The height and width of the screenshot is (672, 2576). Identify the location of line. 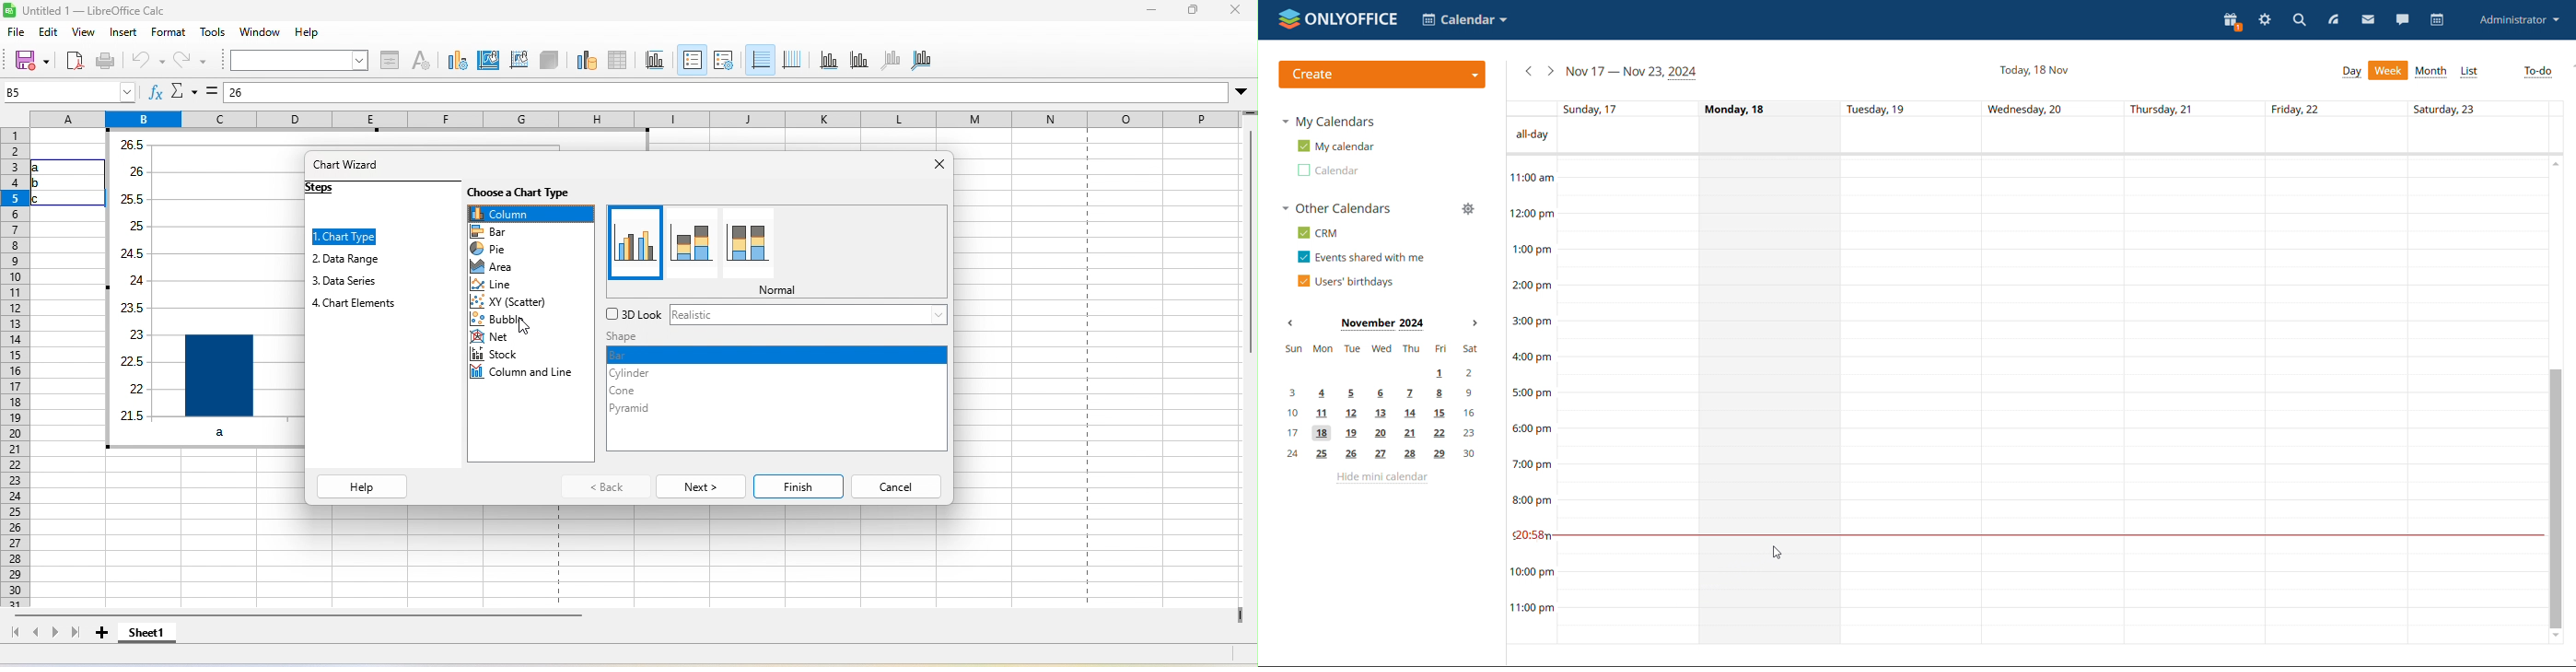
(496, 284).